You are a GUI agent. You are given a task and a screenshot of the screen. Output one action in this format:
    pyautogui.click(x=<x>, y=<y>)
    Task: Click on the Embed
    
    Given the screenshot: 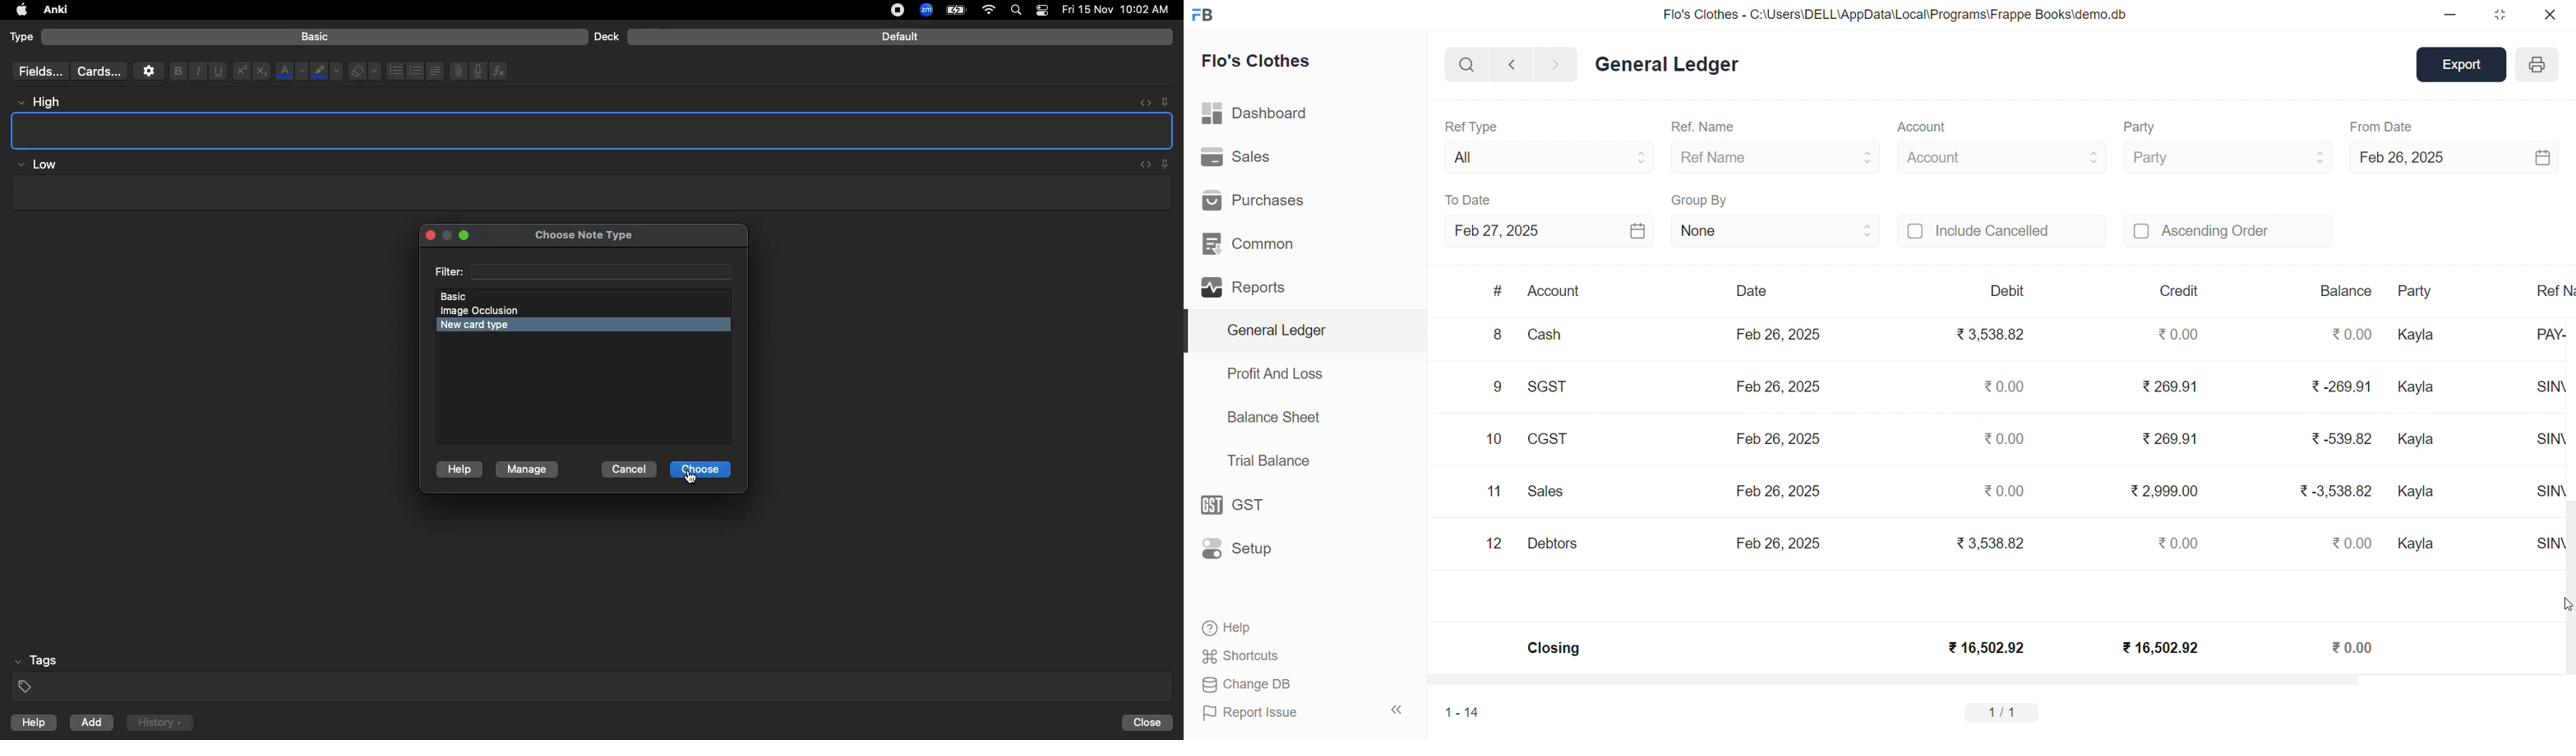 What is the action you would take?
    pyautogui.click(x=1142, y=165)
    